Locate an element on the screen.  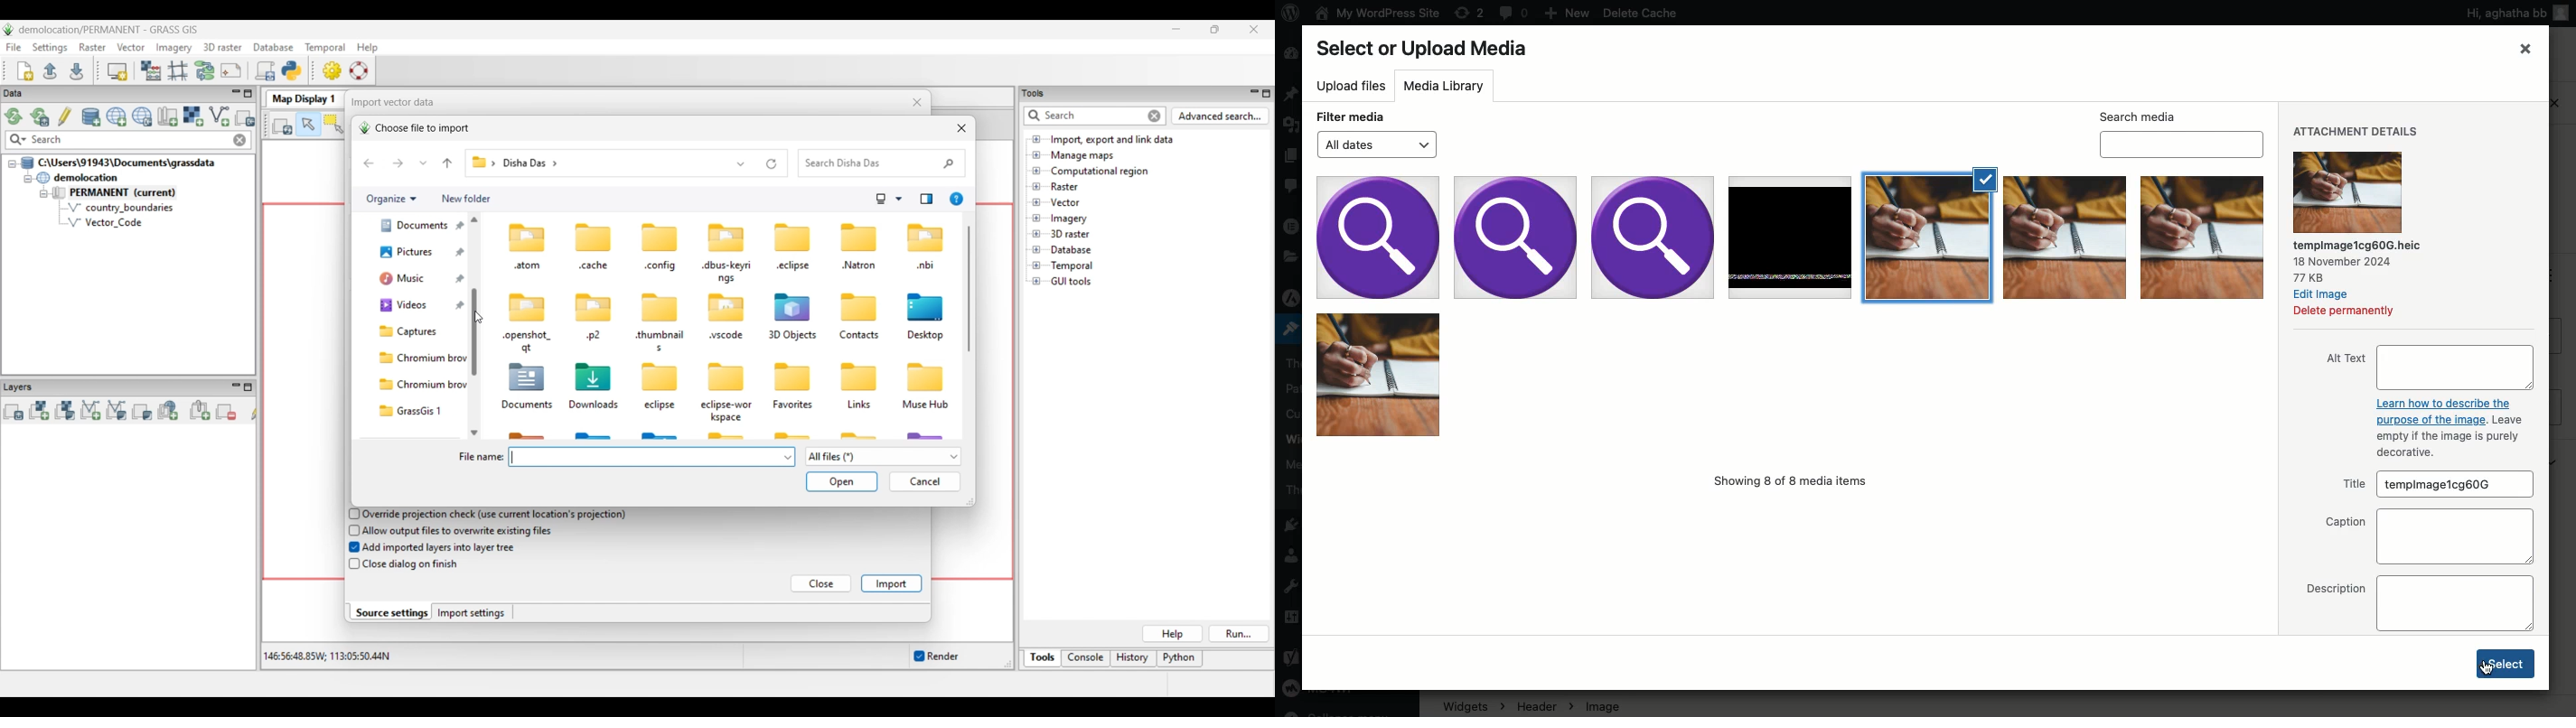
Select is located at coordinates (2506, 664).